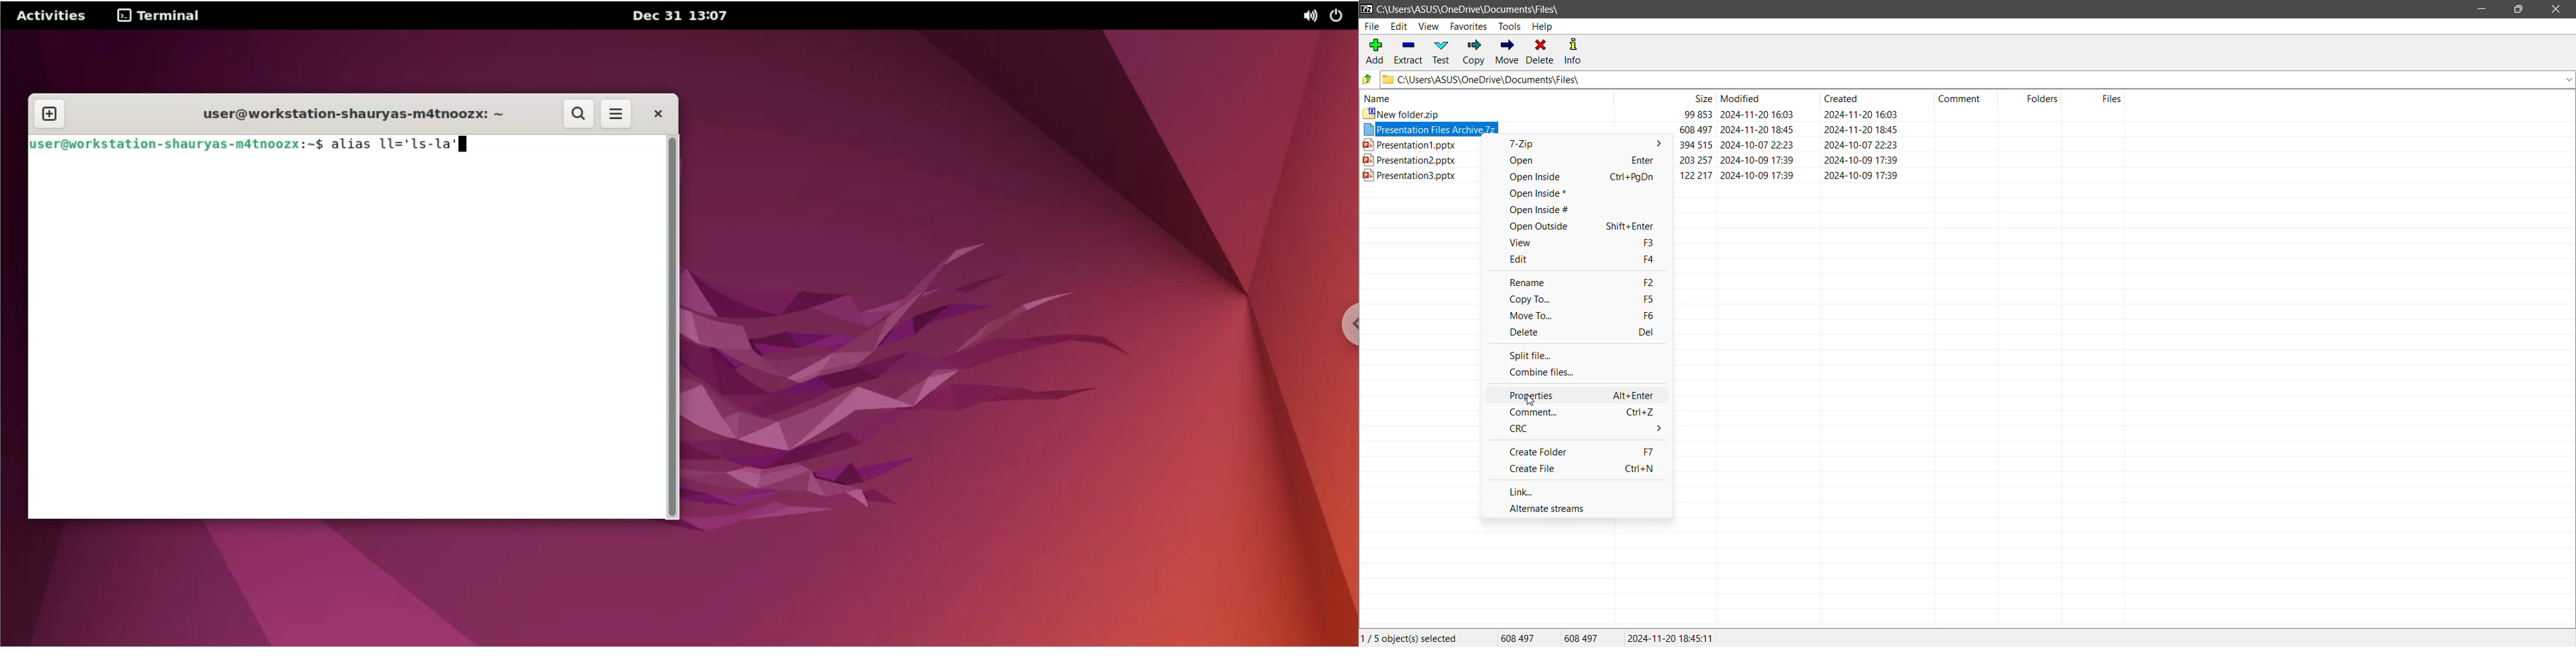 This screenshot has height=672, width=2576. Describe the element at coordinates (1636, 160) in the screenshot. I see `enter` at that location.